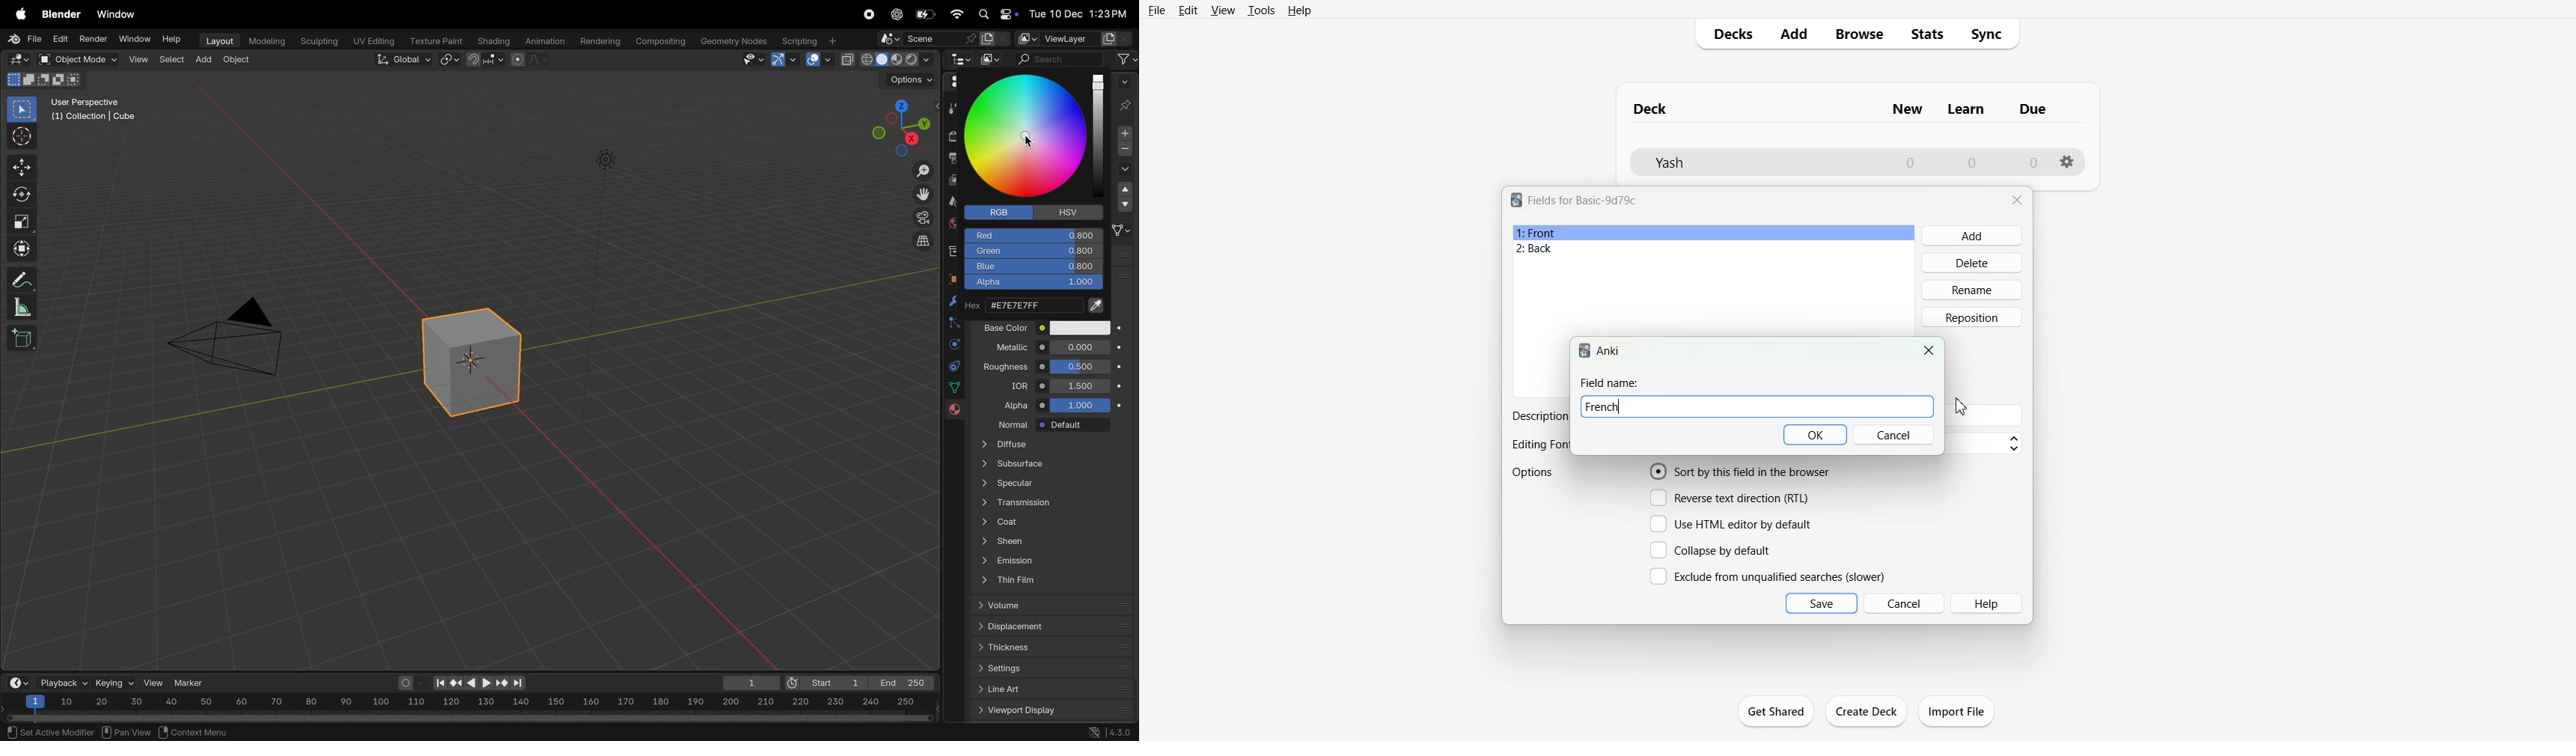 The image size is (2576, 756). Describe the element at coordinates (1730, 524) in the screenshot. I see `Use HTML editor by default` at that location.